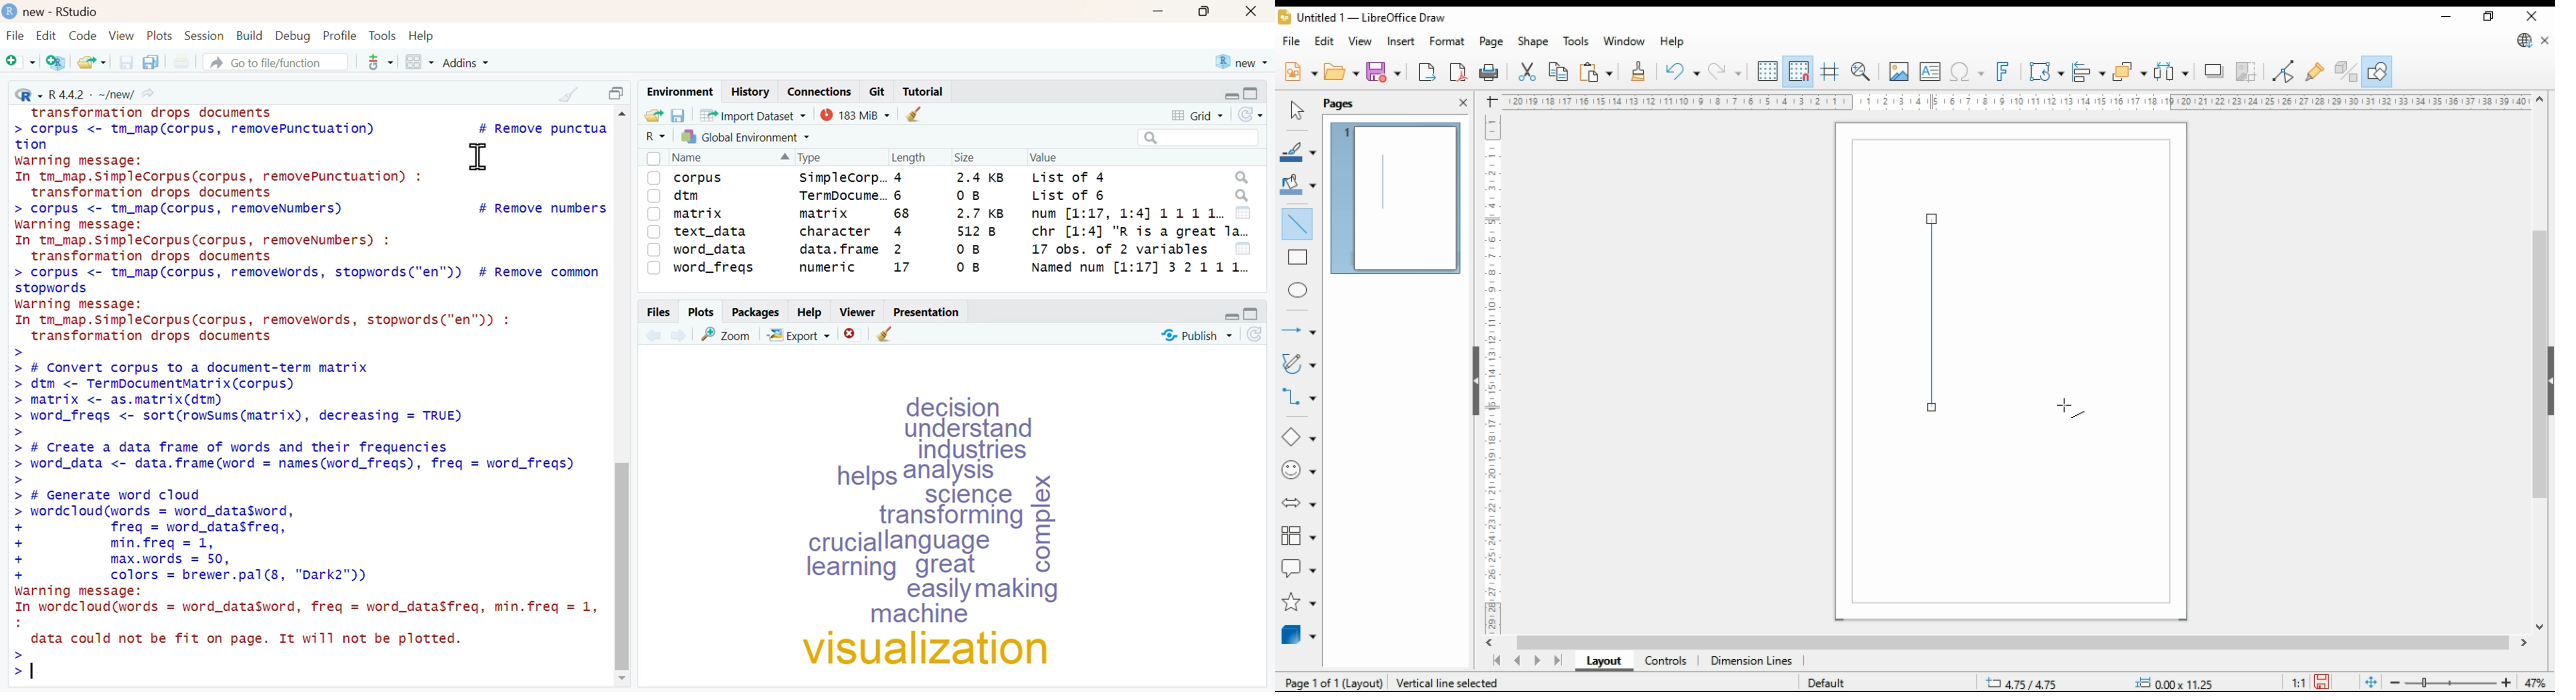  I want to click on Size, so click(963, 158).